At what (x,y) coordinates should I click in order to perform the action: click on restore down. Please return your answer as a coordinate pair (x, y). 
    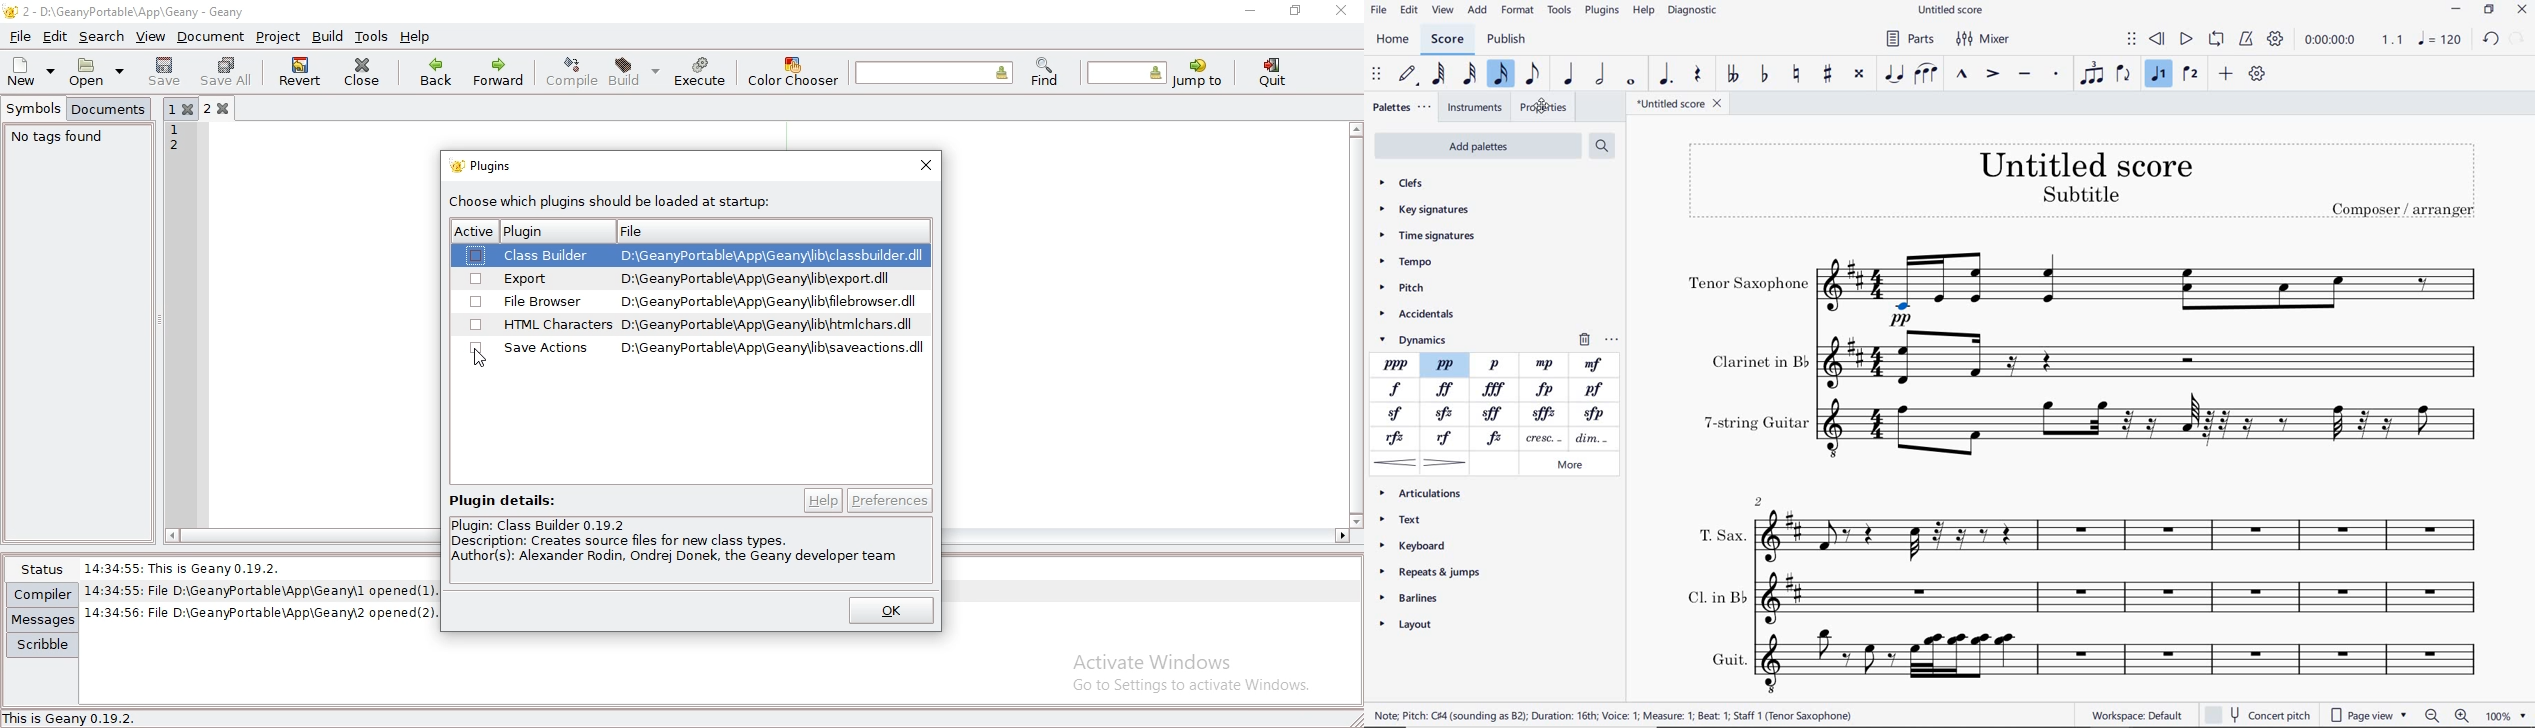
    Looking at the image, I should click on (2489, 10).